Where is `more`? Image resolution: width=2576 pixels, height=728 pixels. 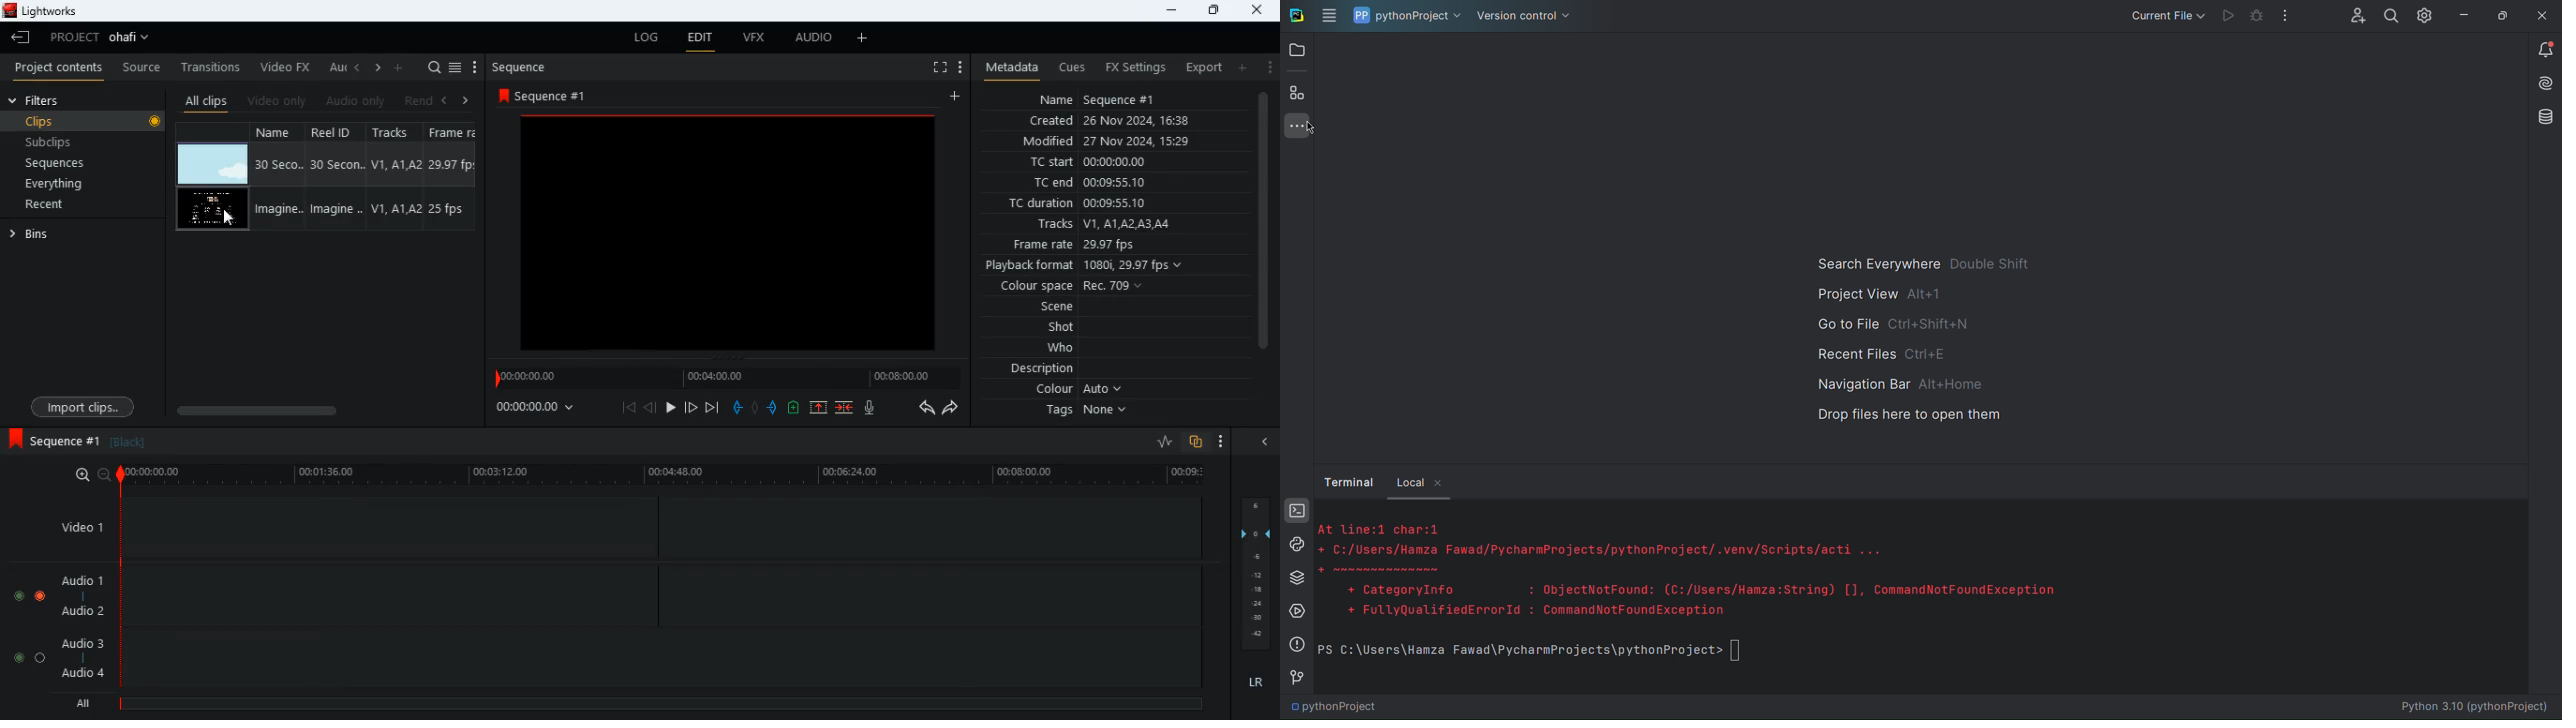 more is located at coordinates (1222, 443).